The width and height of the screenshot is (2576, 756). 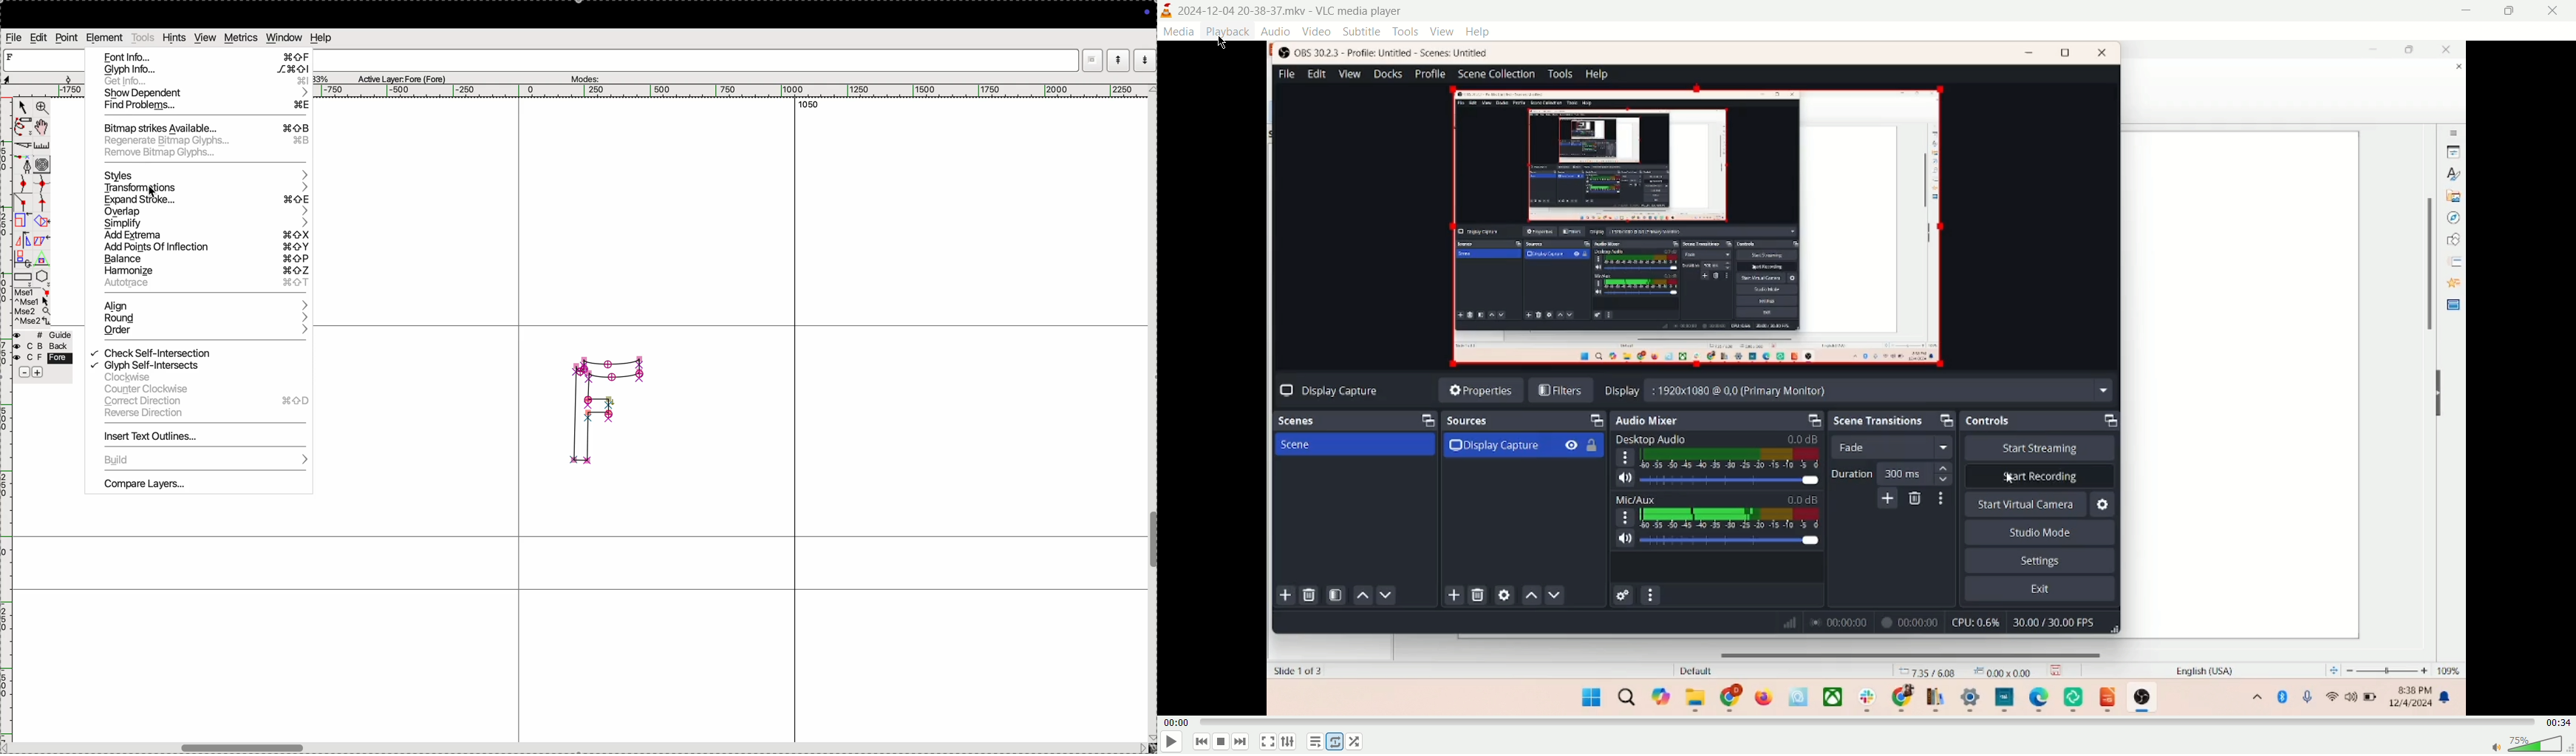 I want to click on help, so click(x=320, y=38).